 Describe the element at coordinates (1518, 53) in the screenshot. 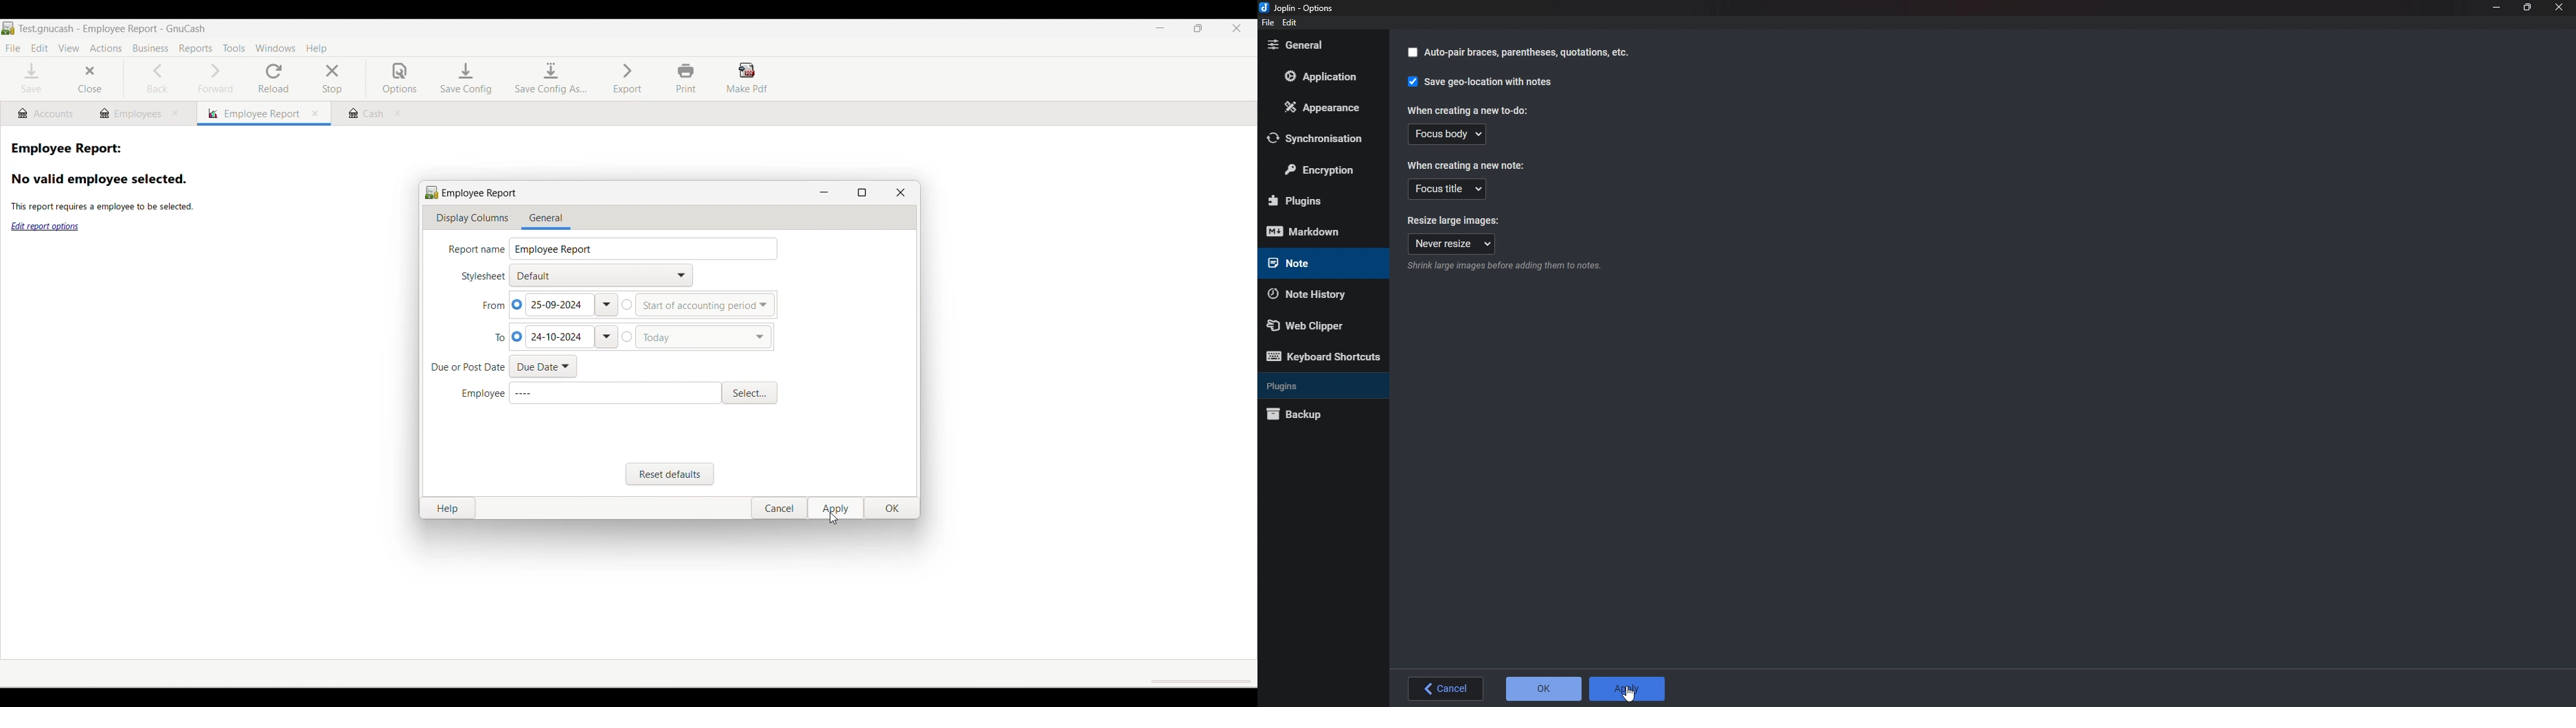

I see `auto pair braces panthesis quotation` at that location.